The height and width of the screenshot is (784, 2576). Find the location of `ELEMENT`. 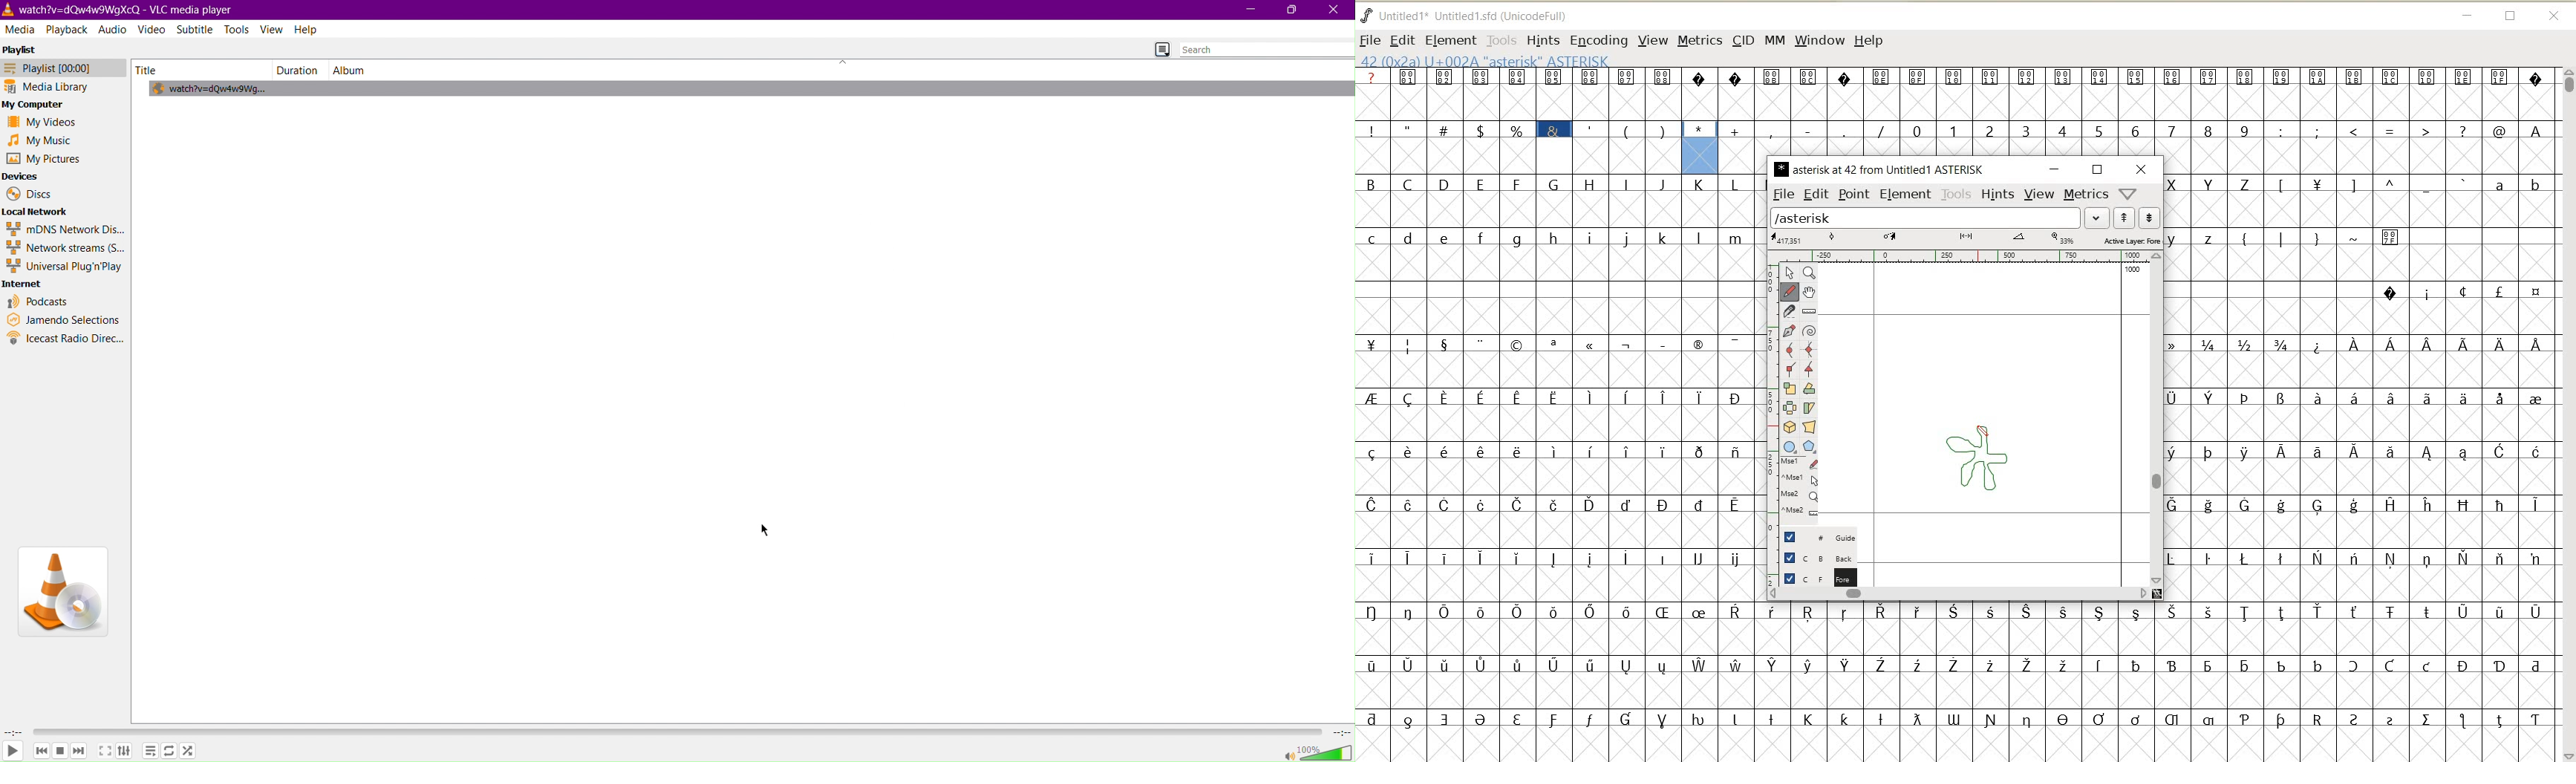

ELEMENT is located at coordinates (1907, 195).